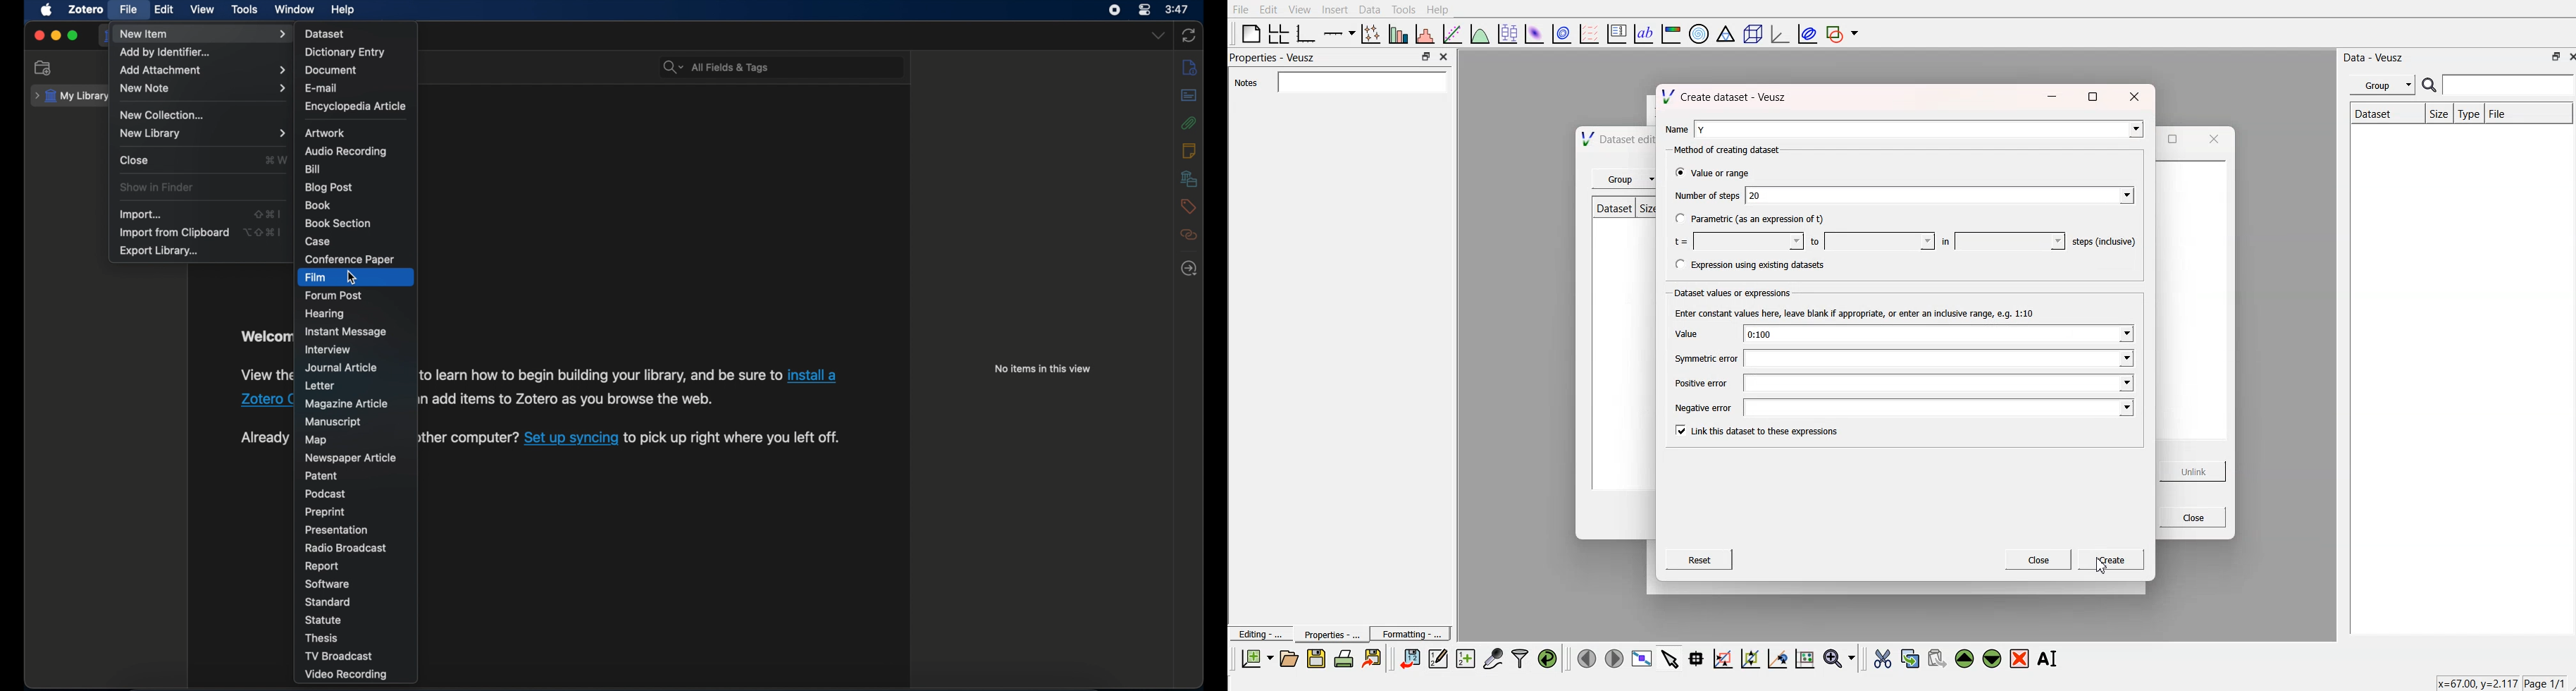 The height and width of the screenshot is (700, 2576). I want to click on x=67.00 , y=2.117 page 1/1, so click(2494, 683).